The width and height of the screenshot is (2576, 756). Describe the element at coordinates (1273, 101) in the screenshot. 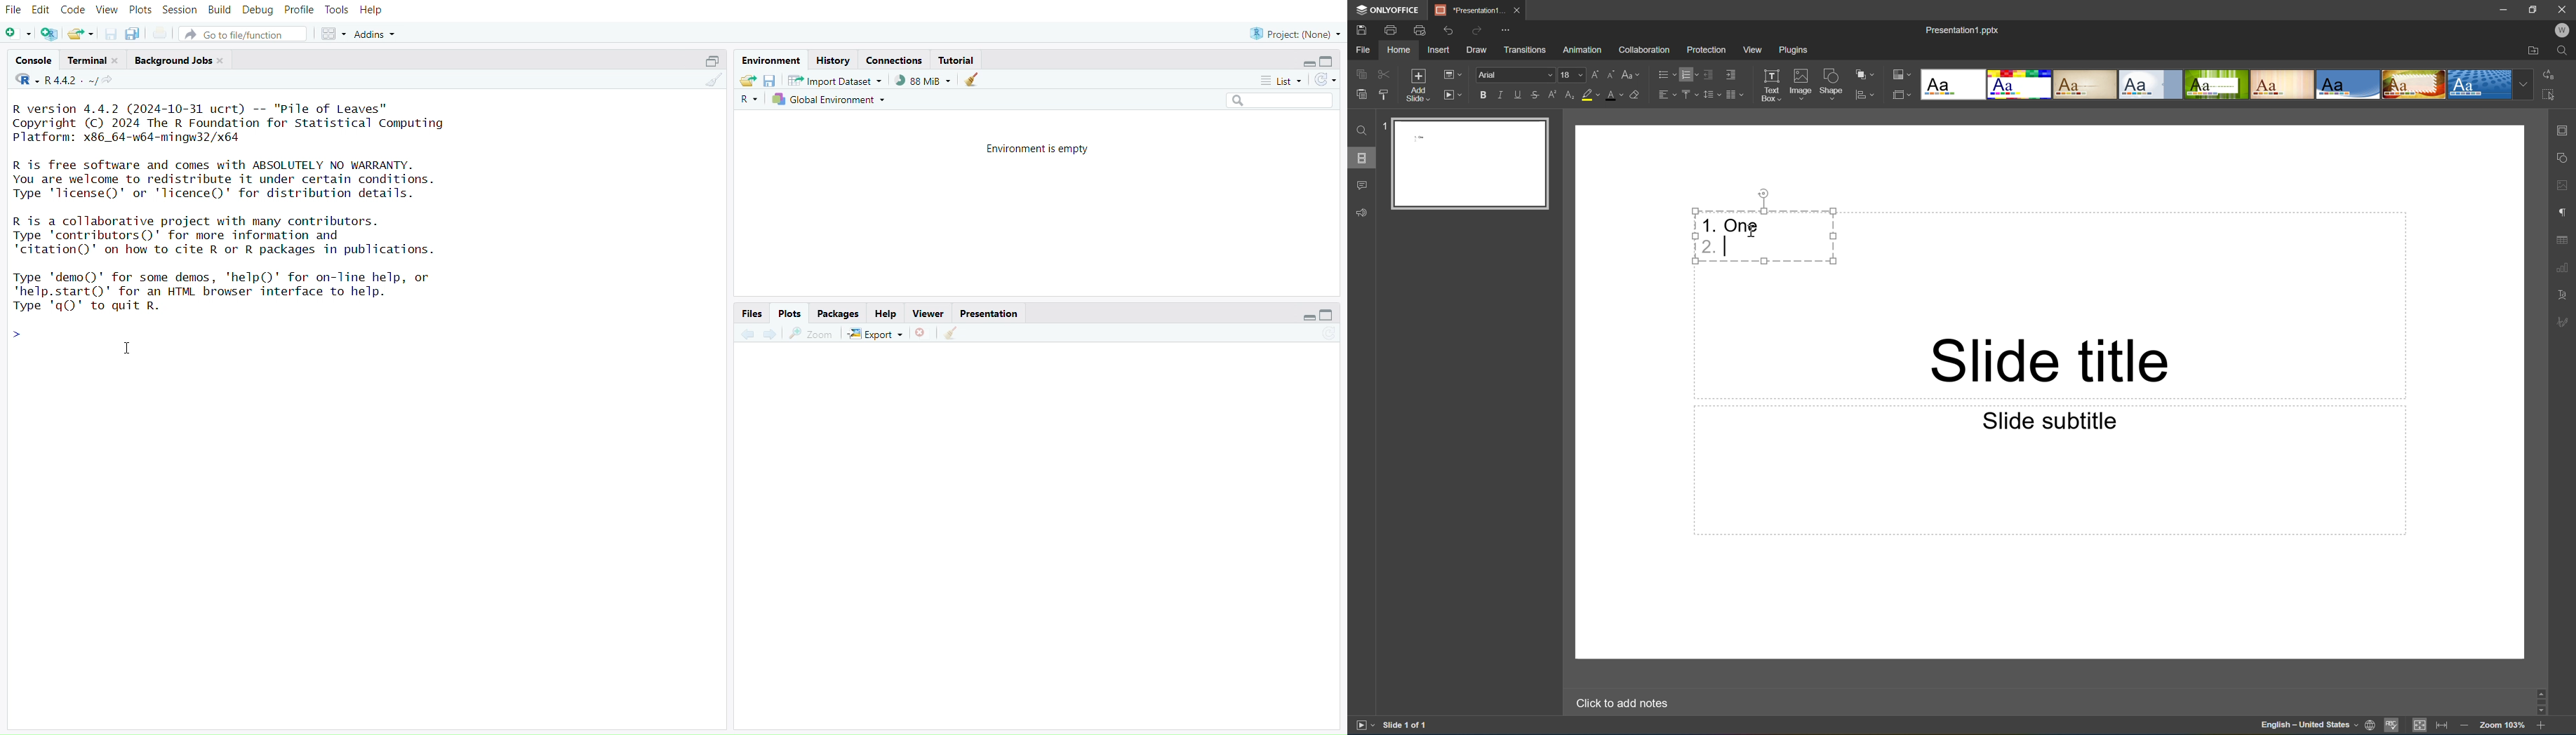

I see `search` at that location.